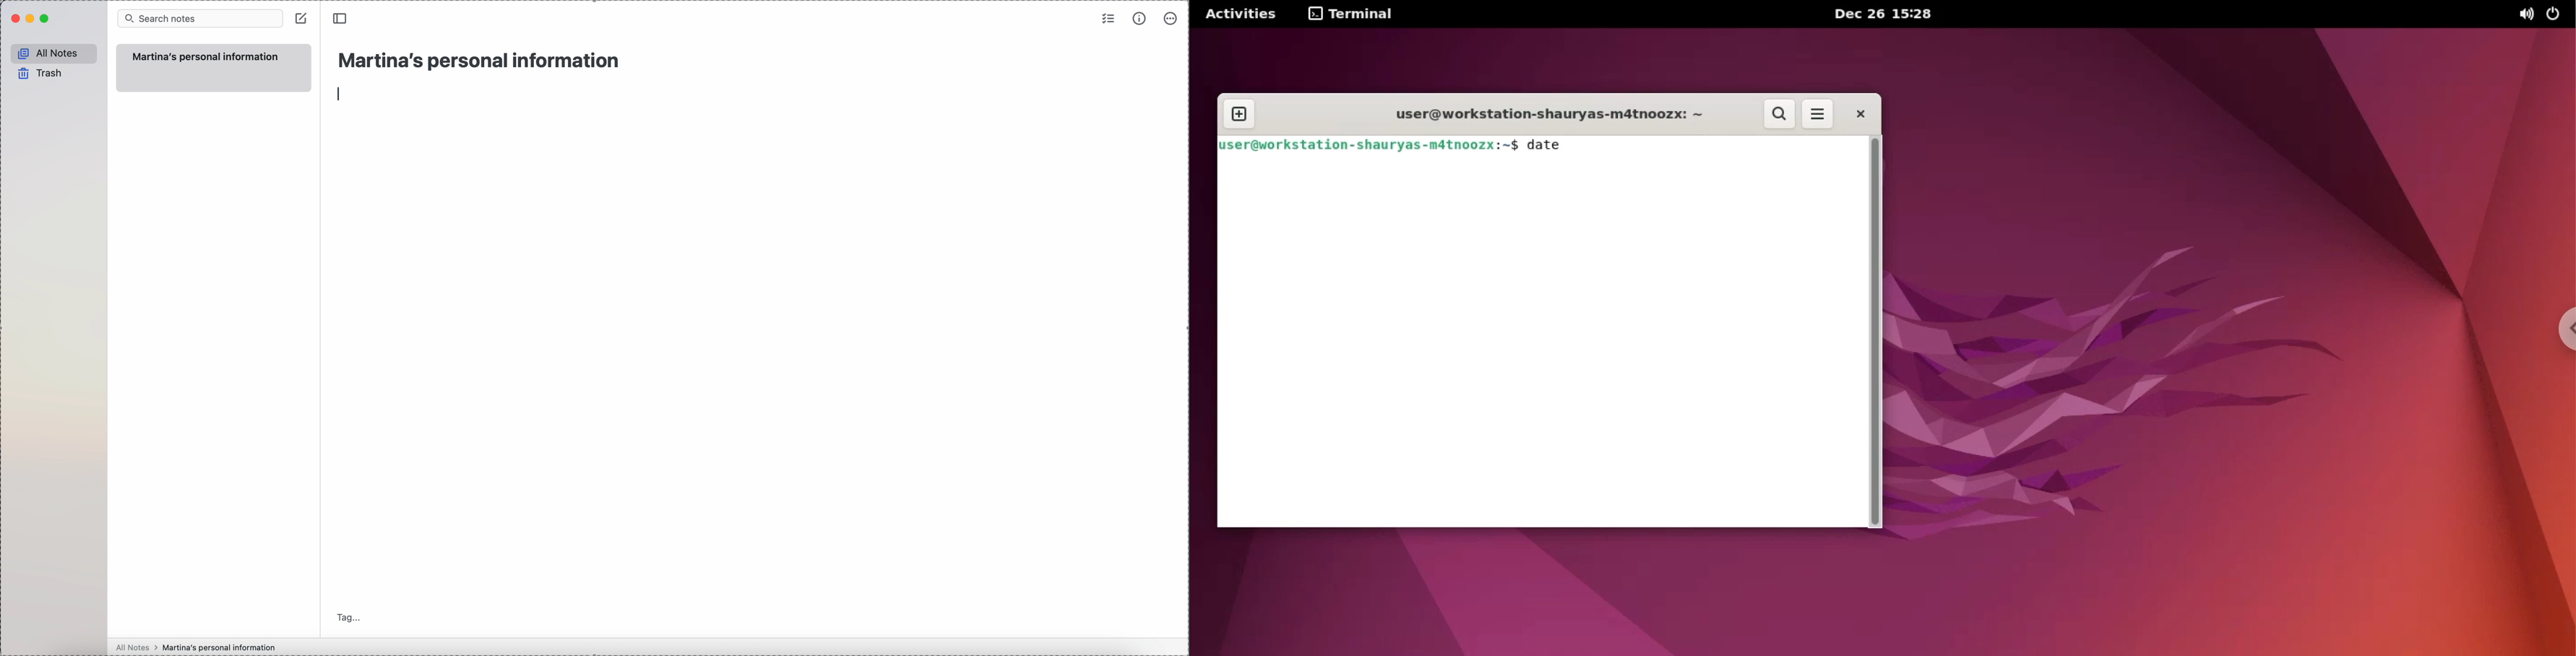 The image size is (2576, 672). Describe the element at coordinates (201, 18) in the screenshot. I see `search bar` at that location.